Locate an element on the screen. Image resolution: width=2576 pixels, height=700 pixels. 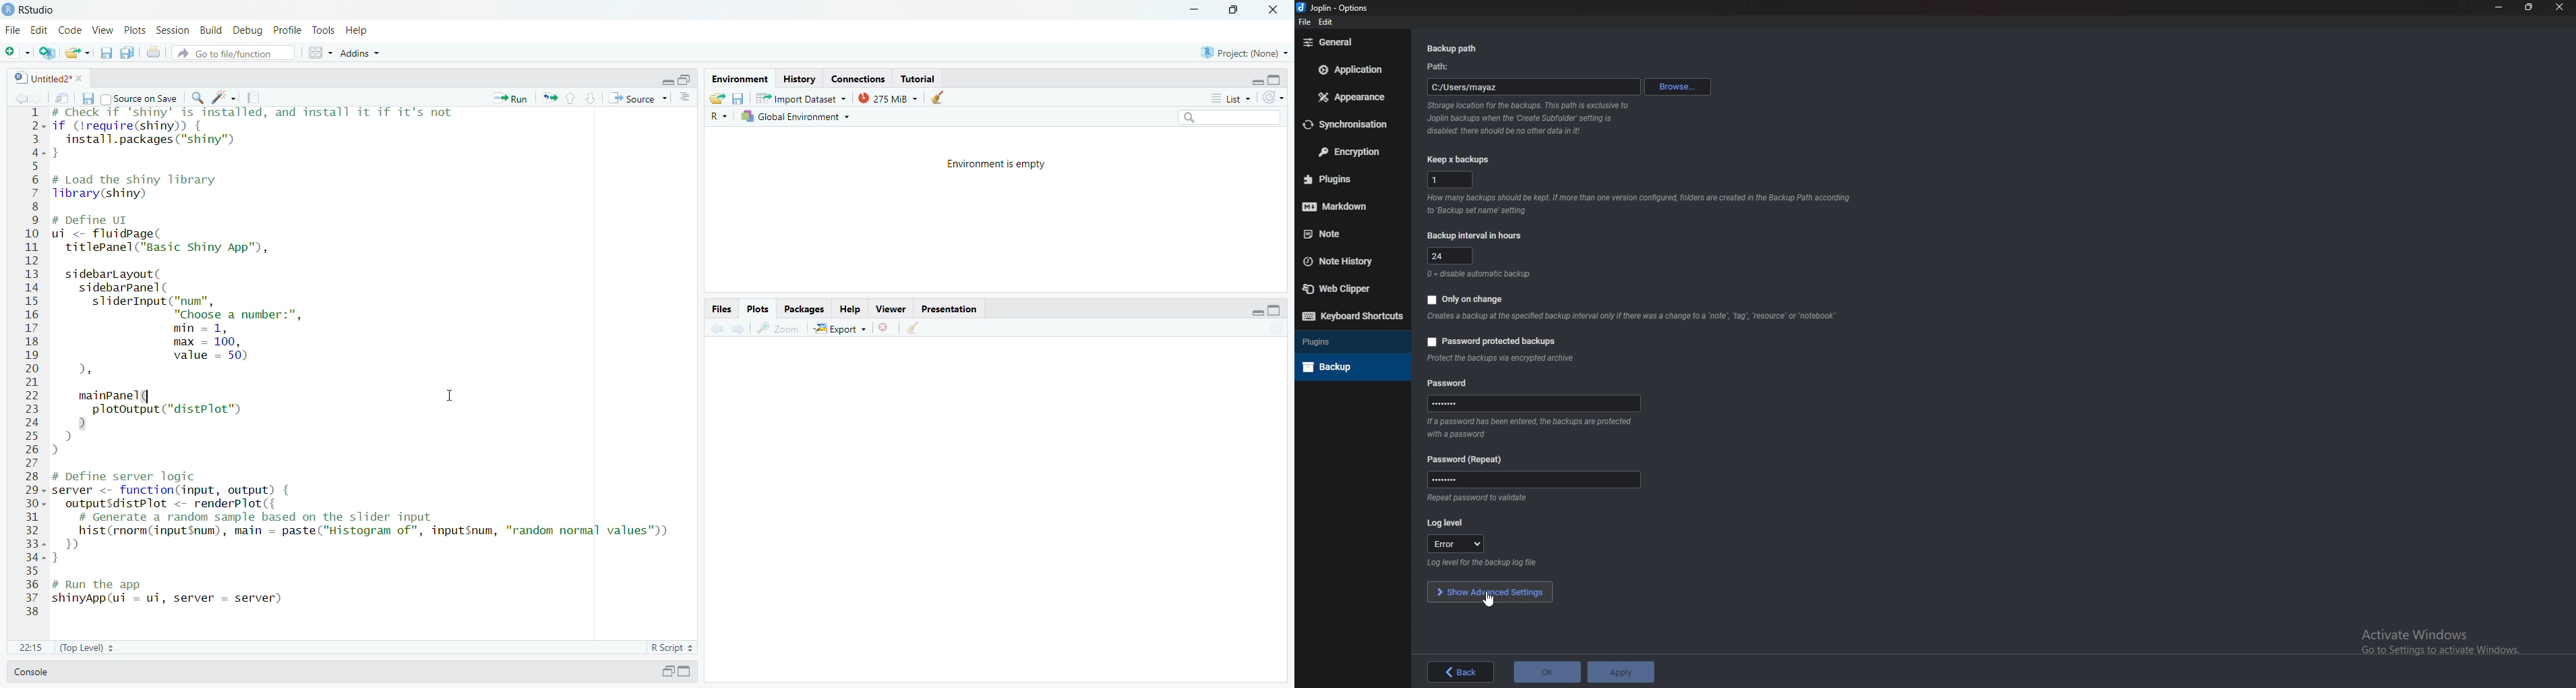
forward is located at coordinates (36, 98).